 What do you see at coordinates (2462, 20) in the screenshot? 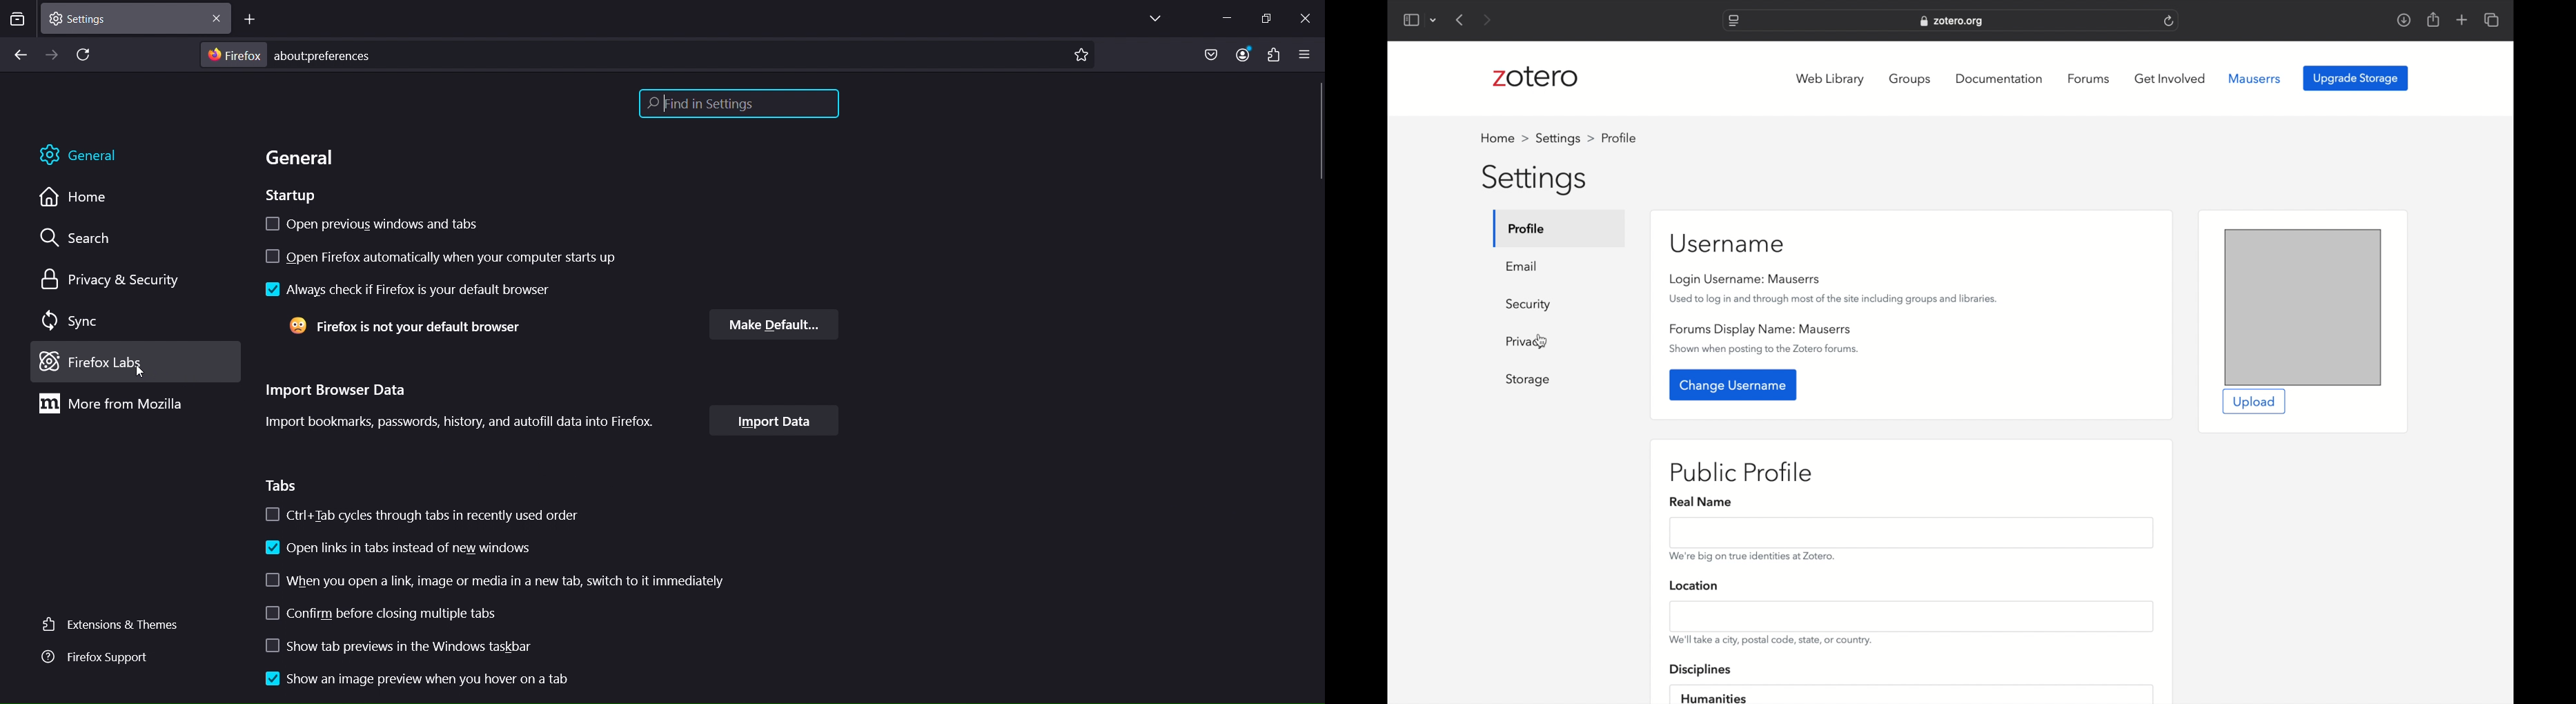
I see `new tab` at bounding box center [2462, 20].